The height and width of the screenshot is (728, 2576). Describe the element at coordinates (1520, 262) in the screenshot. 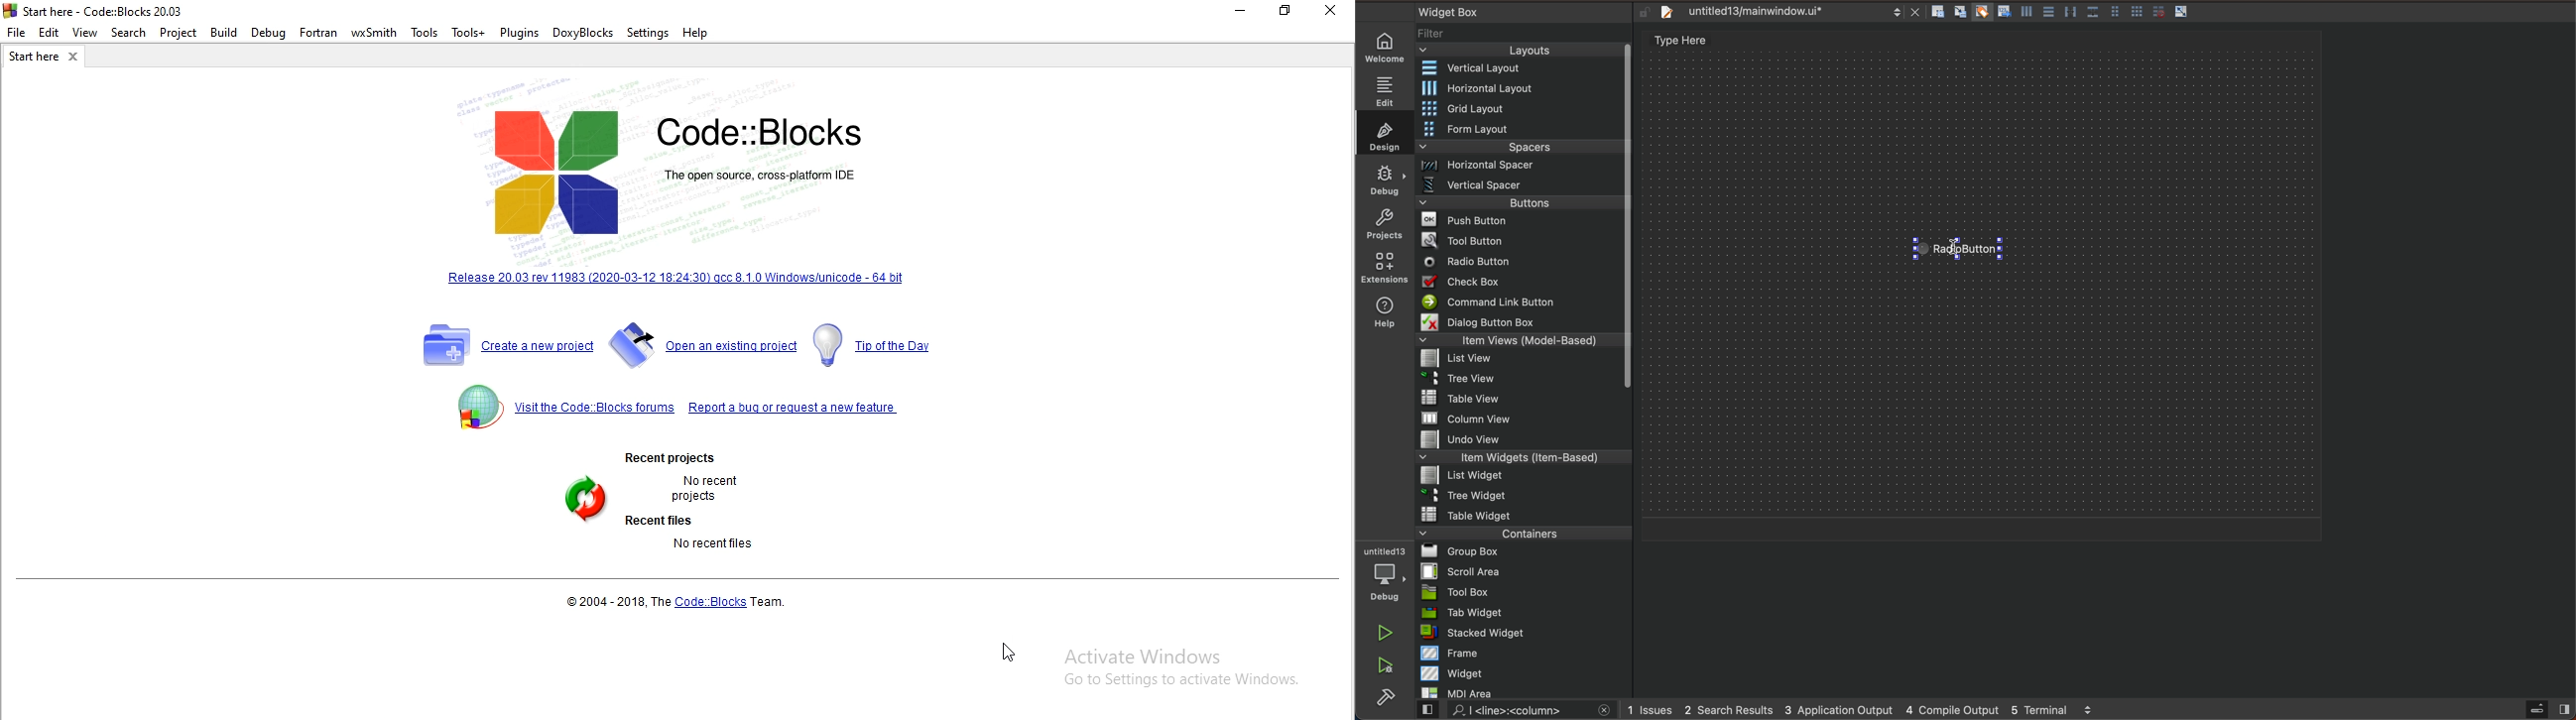

I see `radio` at that location.